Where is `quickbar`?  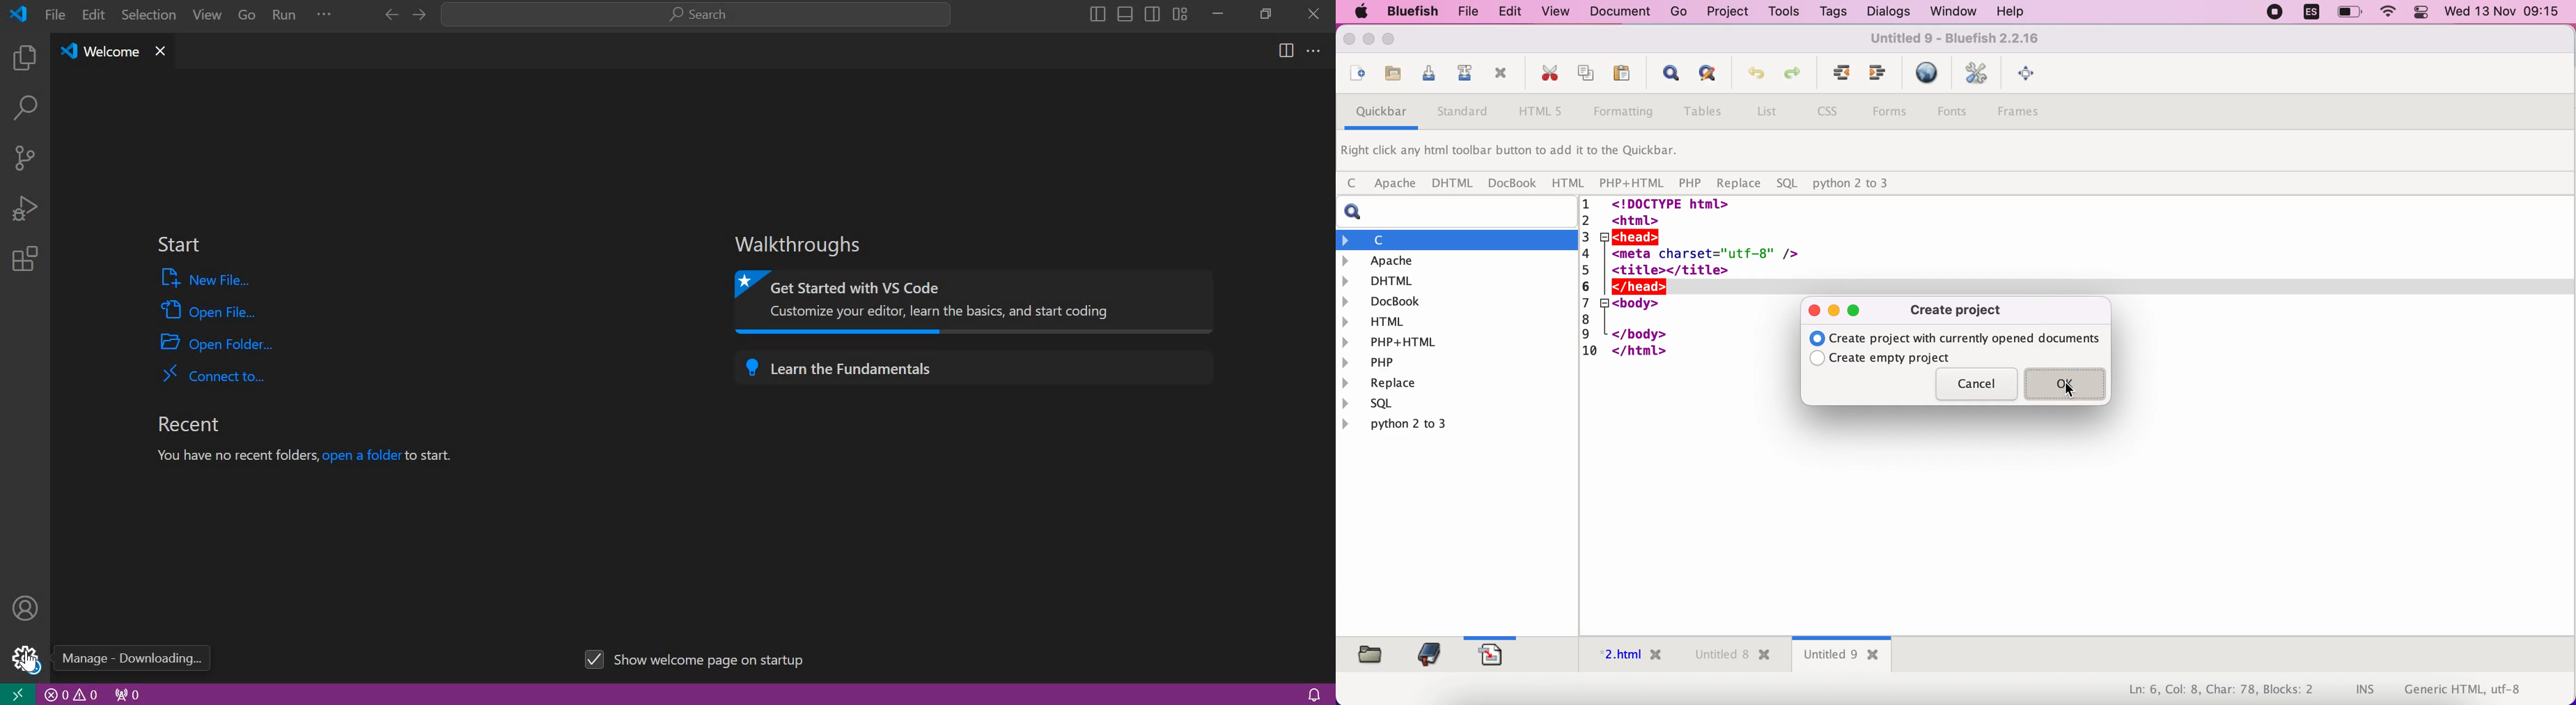
quickbar is located at coordinates (1378, 114).